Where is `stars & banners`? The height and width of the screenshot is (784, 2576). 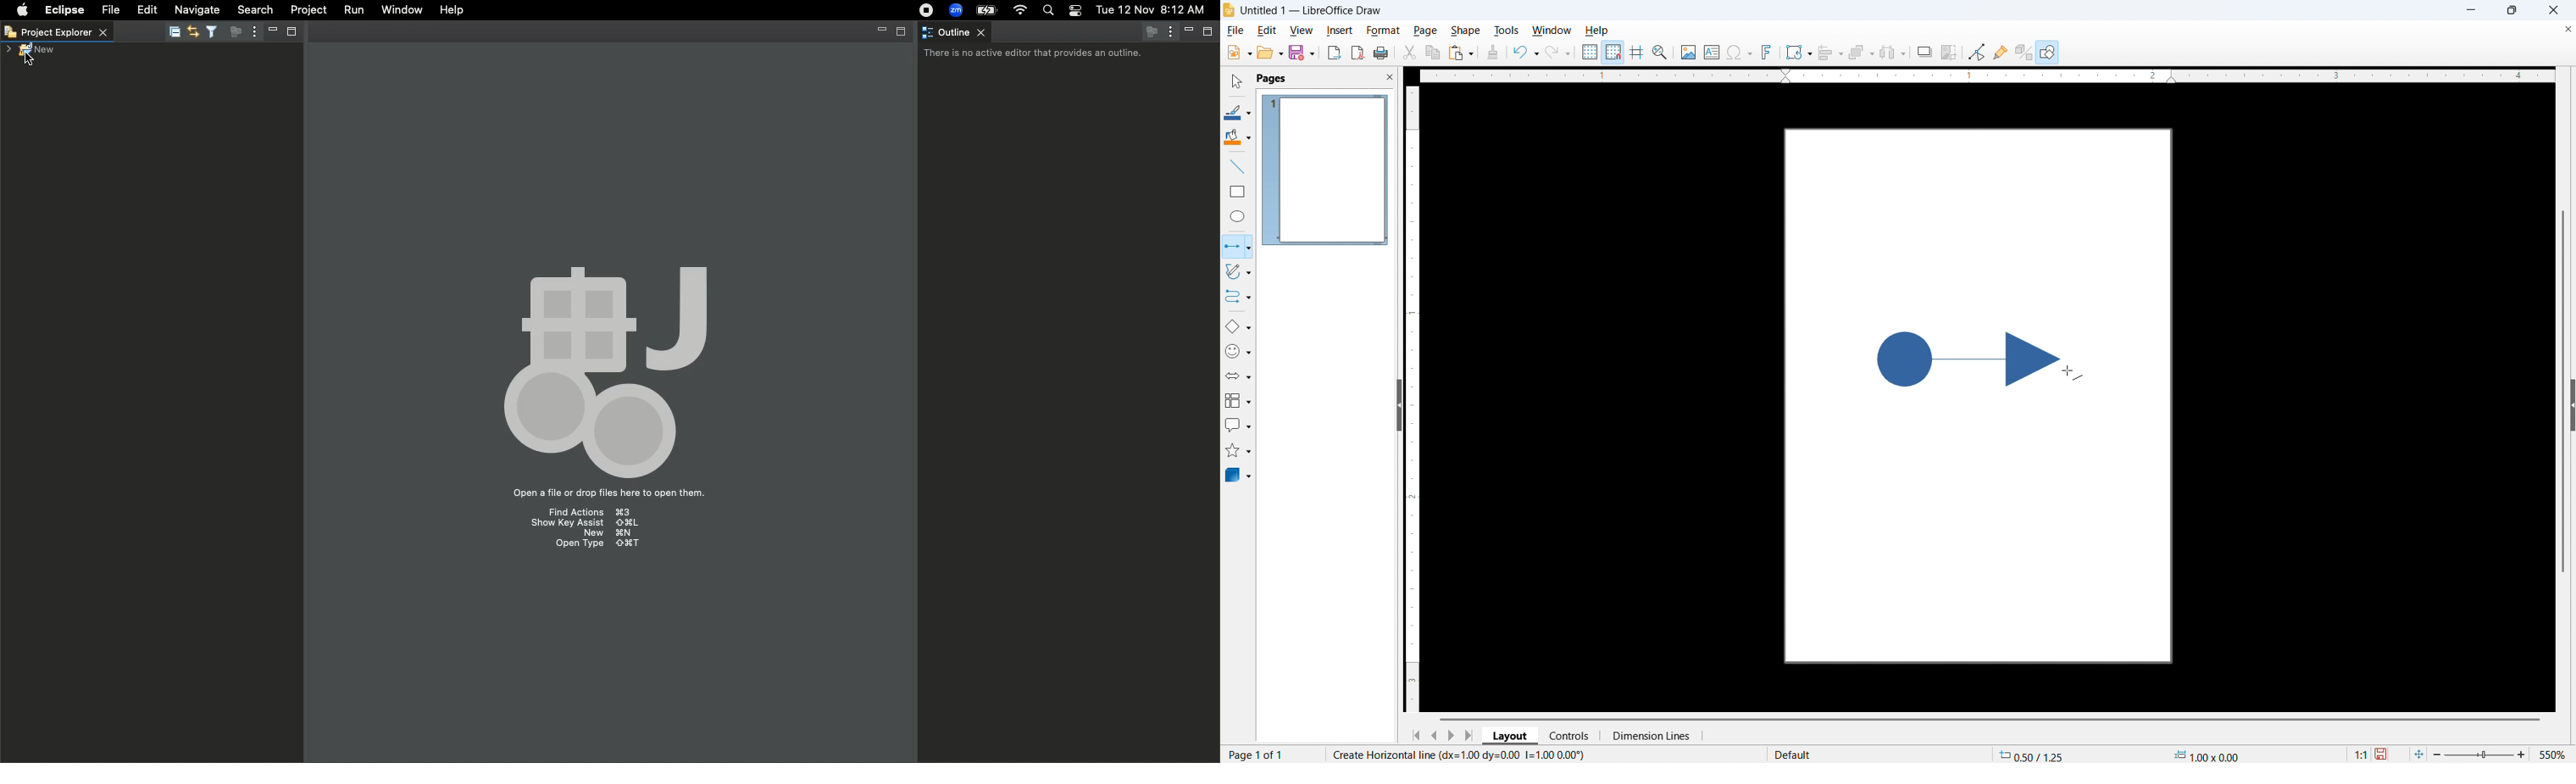 stars & banners is located at coordinates (1238, 450).